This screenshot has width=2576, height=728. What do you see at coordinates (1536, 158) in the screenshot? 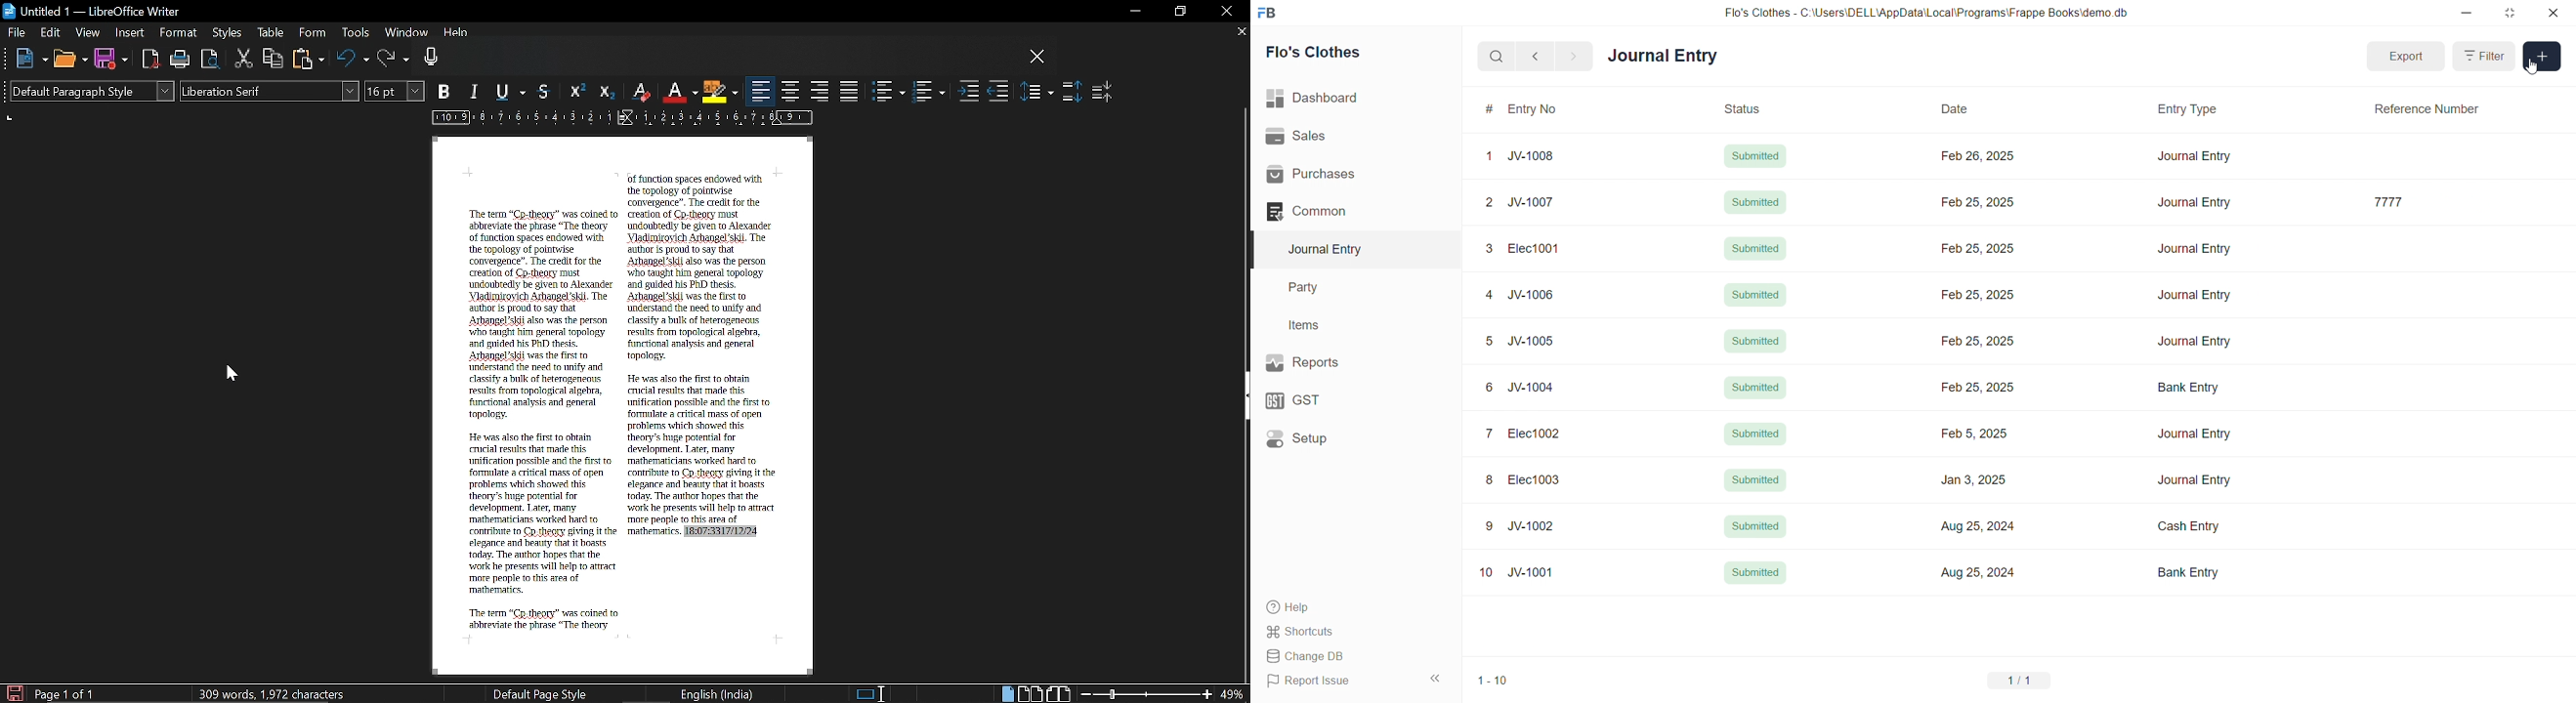
I see `JV-1008` at bounding box center [1536, 158].